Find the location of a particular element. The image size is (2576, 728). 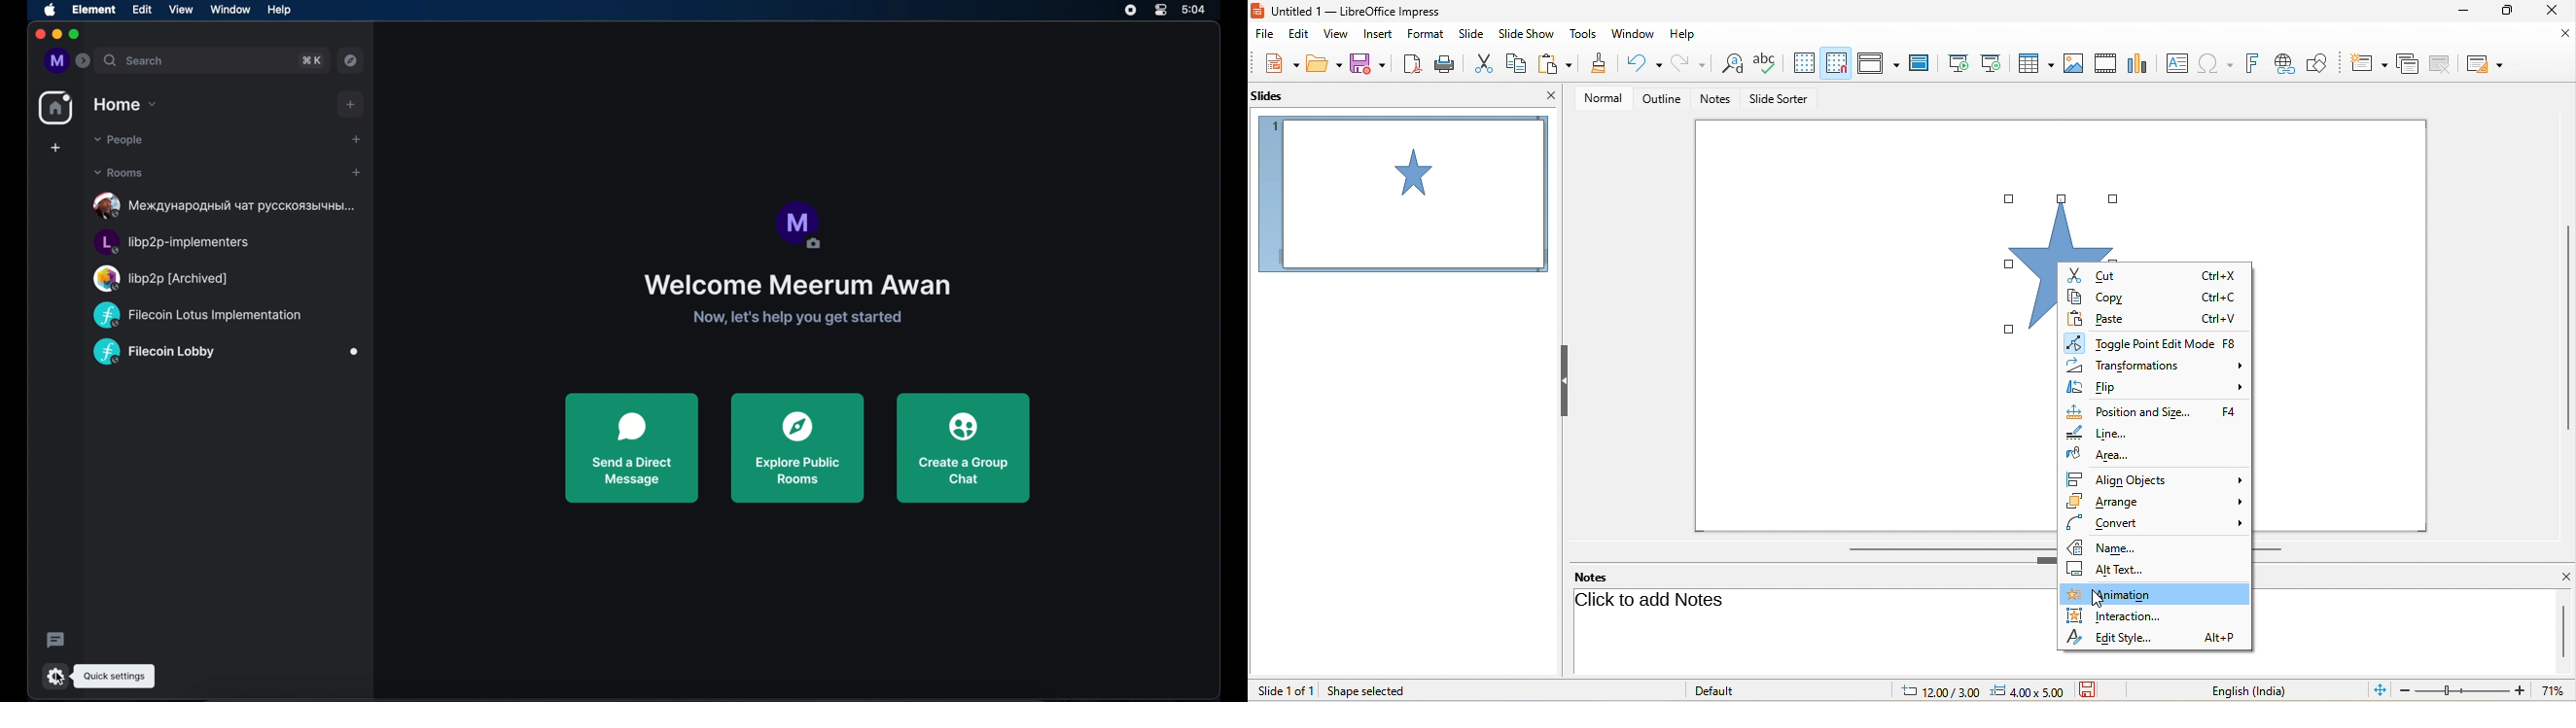

vertical scroll bar is located at coordinates (2567, 330).